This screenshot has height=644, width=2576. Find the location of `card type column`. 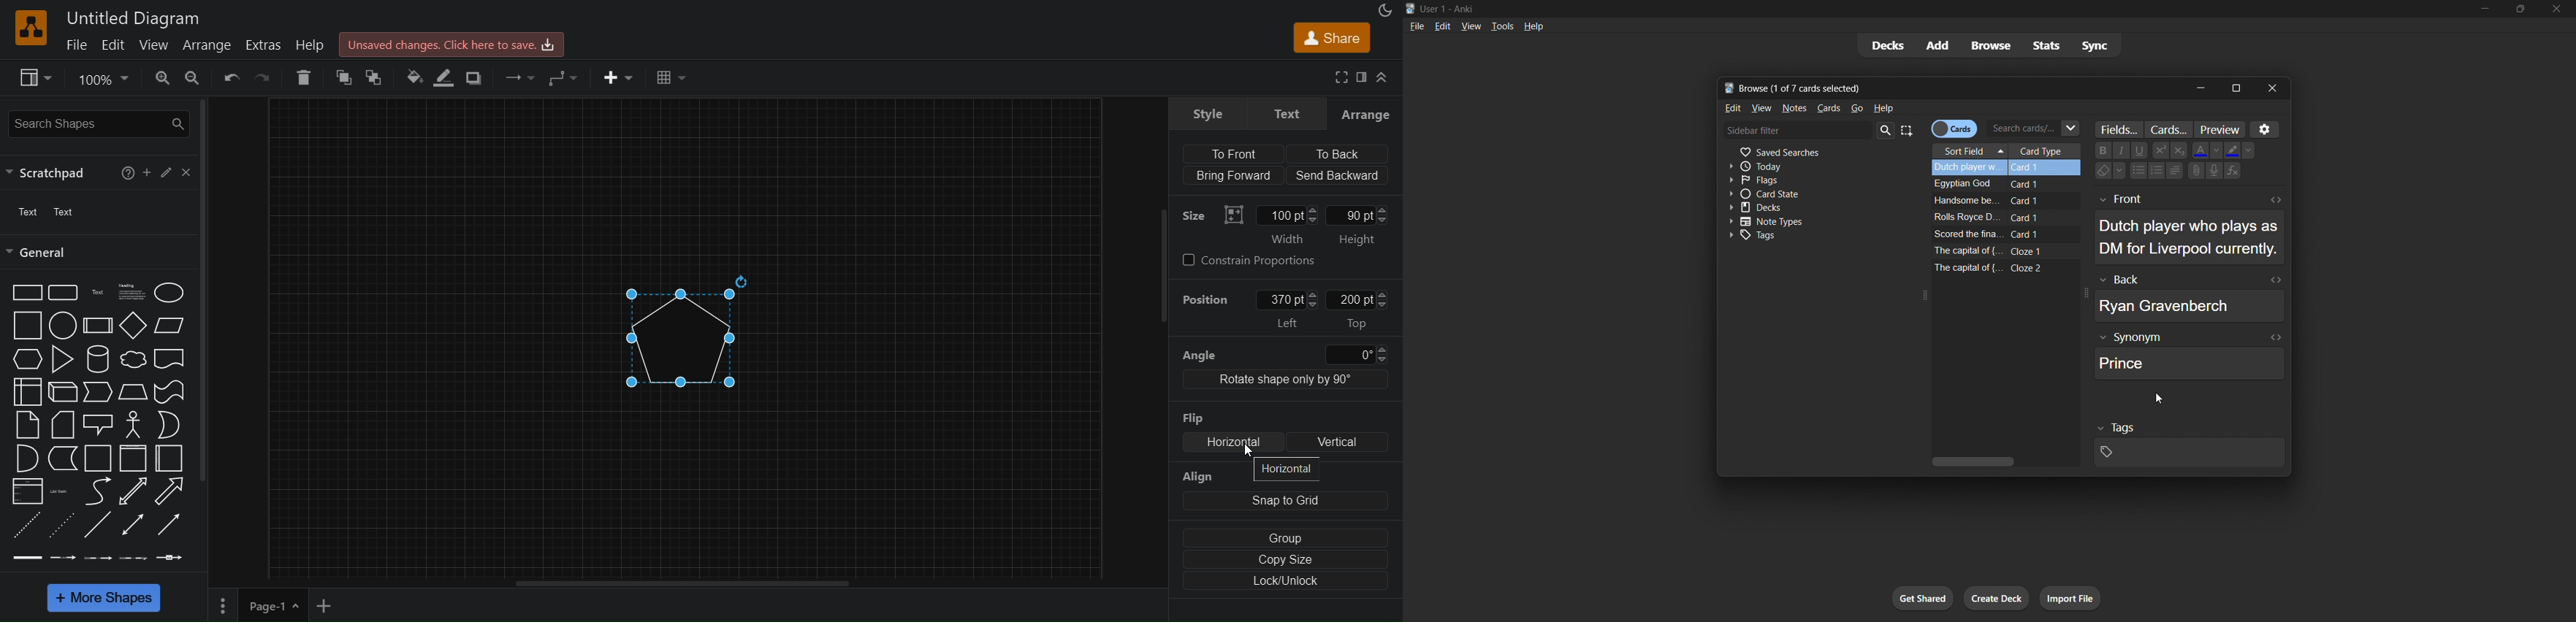

card type column is located at coordinates (2048, 151).